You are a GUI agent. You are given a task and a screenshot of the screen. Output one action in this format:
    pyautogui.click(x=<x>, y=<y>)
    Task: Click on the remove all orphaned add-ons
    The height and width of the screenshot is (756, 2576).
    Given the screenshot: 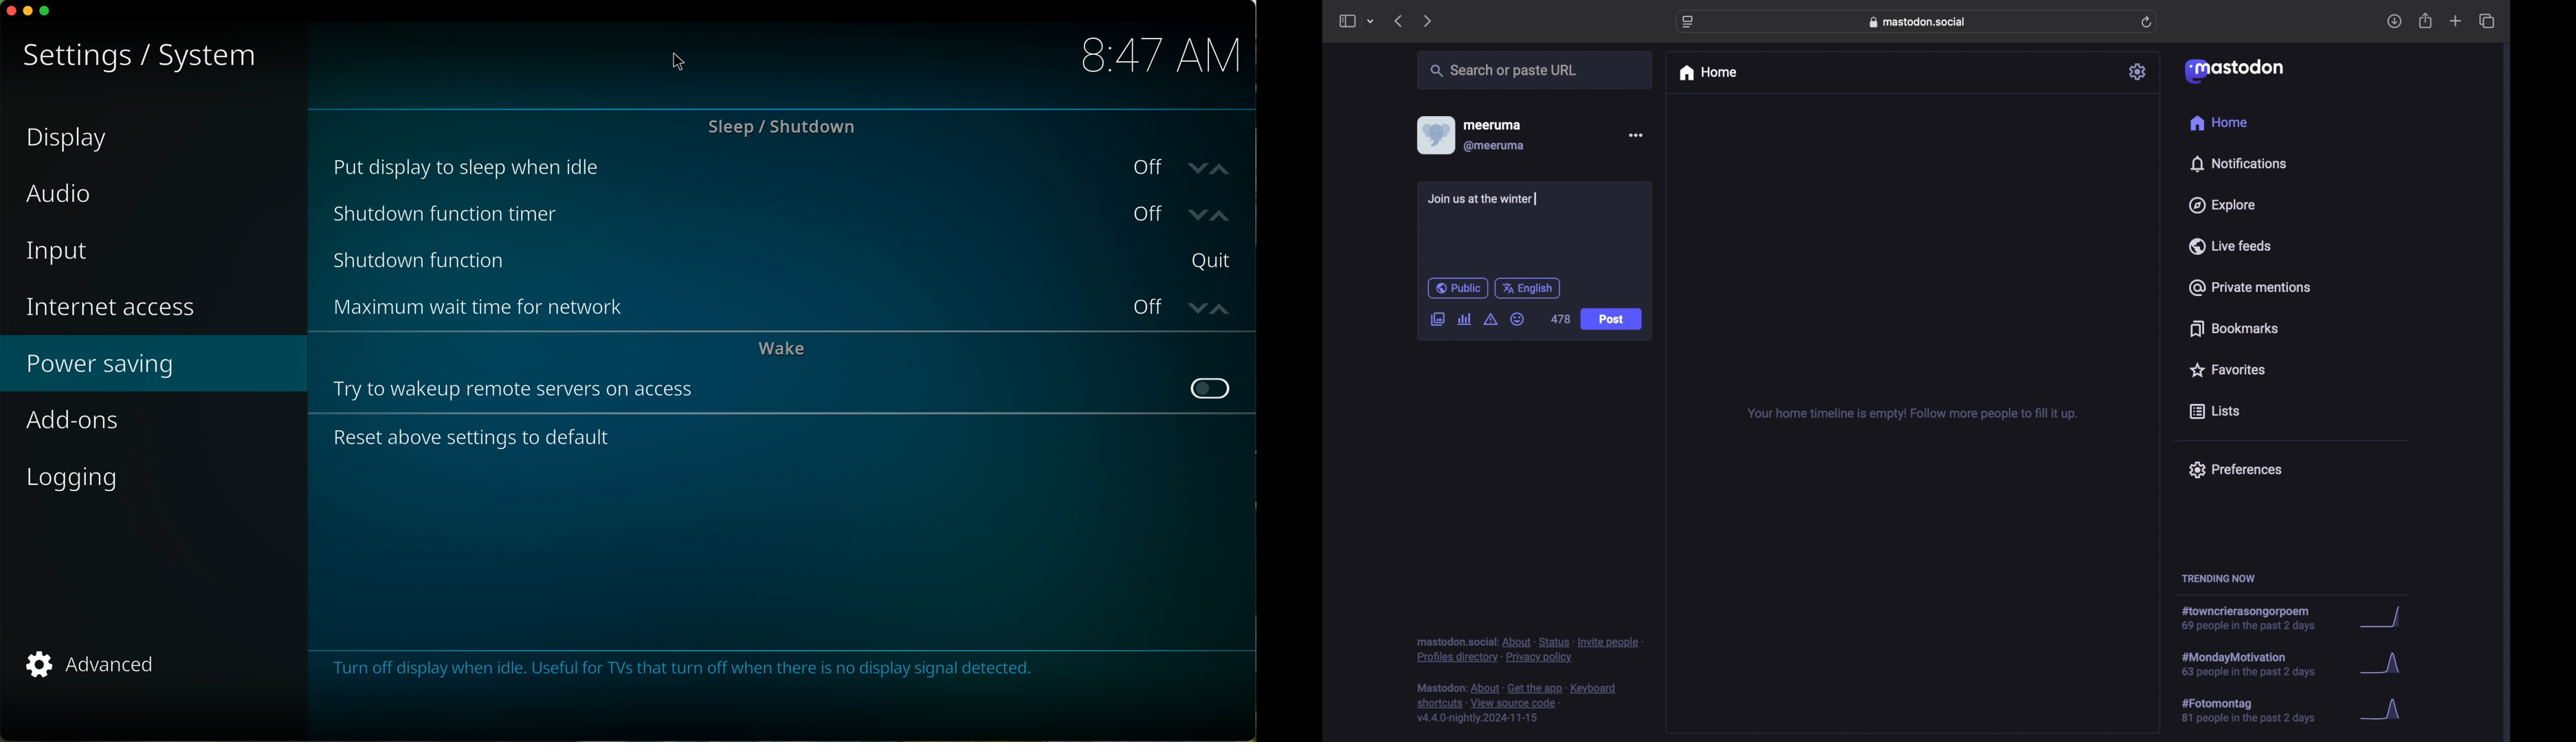 What is the action you would take?
    pyautogui.click(x=784, y=311)
    